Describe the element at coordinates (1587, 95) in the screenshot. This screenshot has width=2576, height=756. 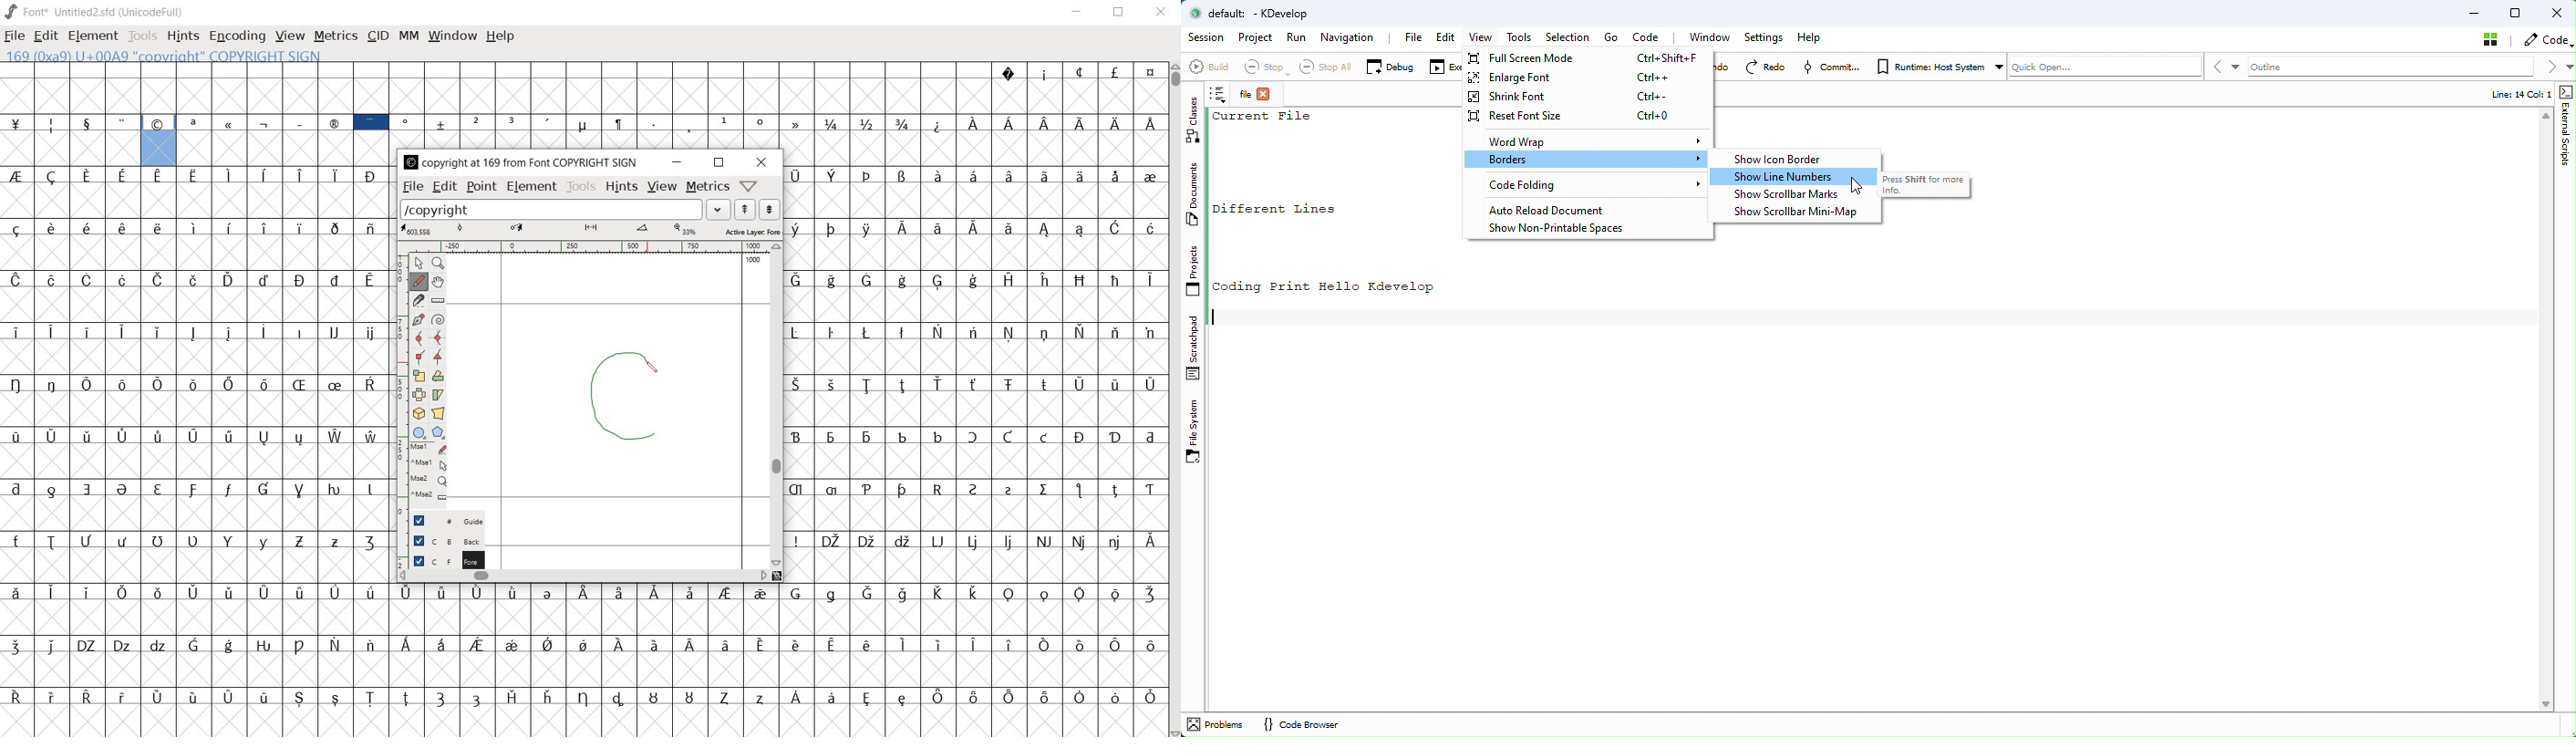
I see `Enlarge Font Ctrl++` at that location.